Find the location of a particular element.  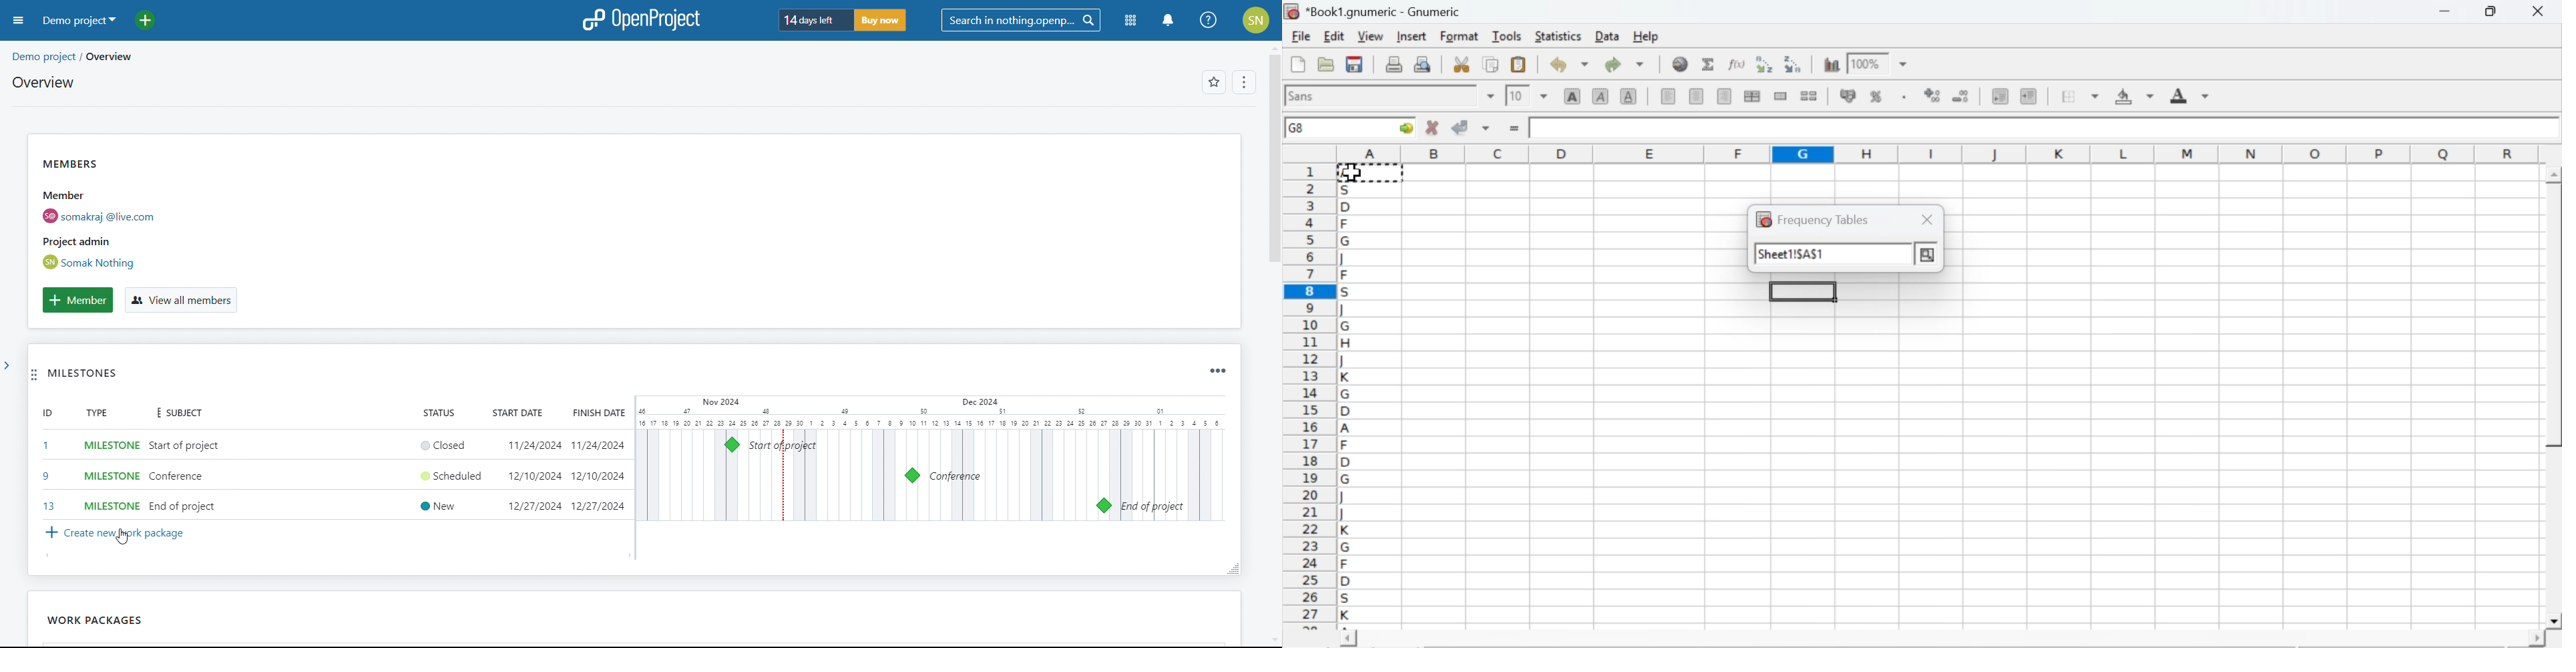

milestone 1 is located at coordinates (732, 445).